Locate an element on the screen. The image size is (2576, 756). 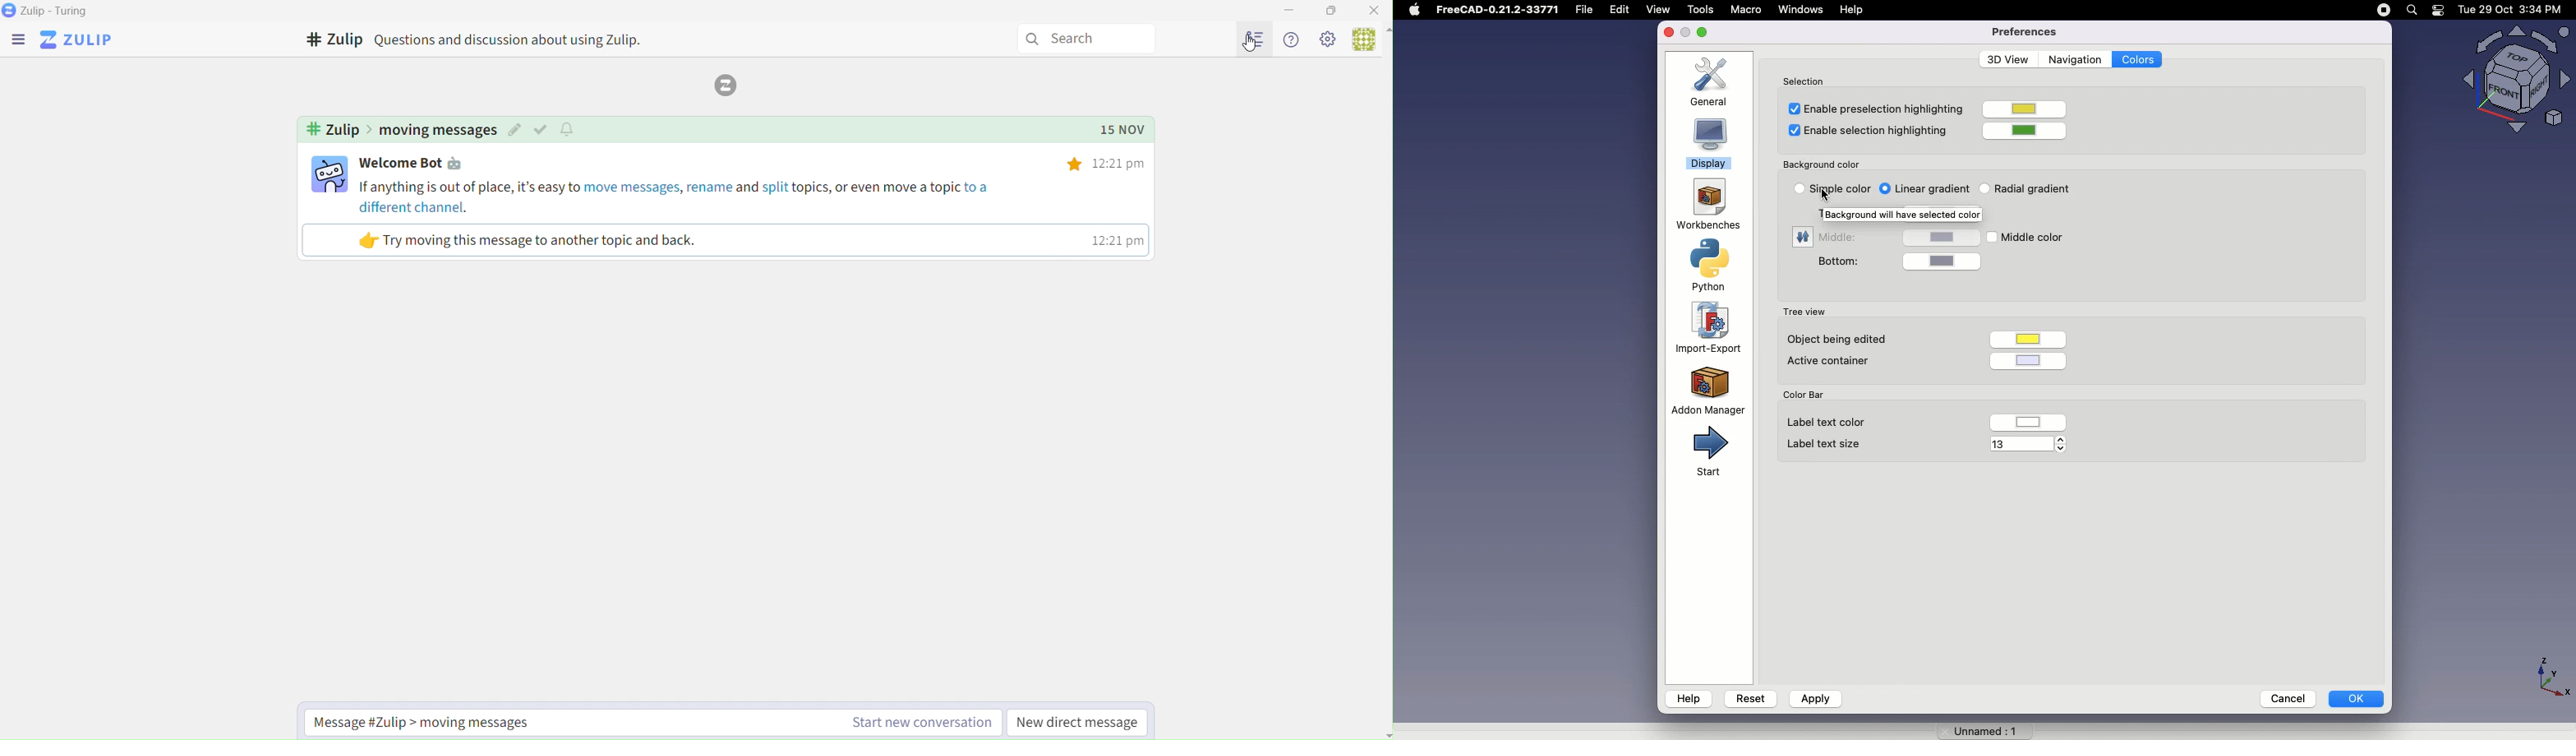
Settings is located at coordinates (1327, 39).